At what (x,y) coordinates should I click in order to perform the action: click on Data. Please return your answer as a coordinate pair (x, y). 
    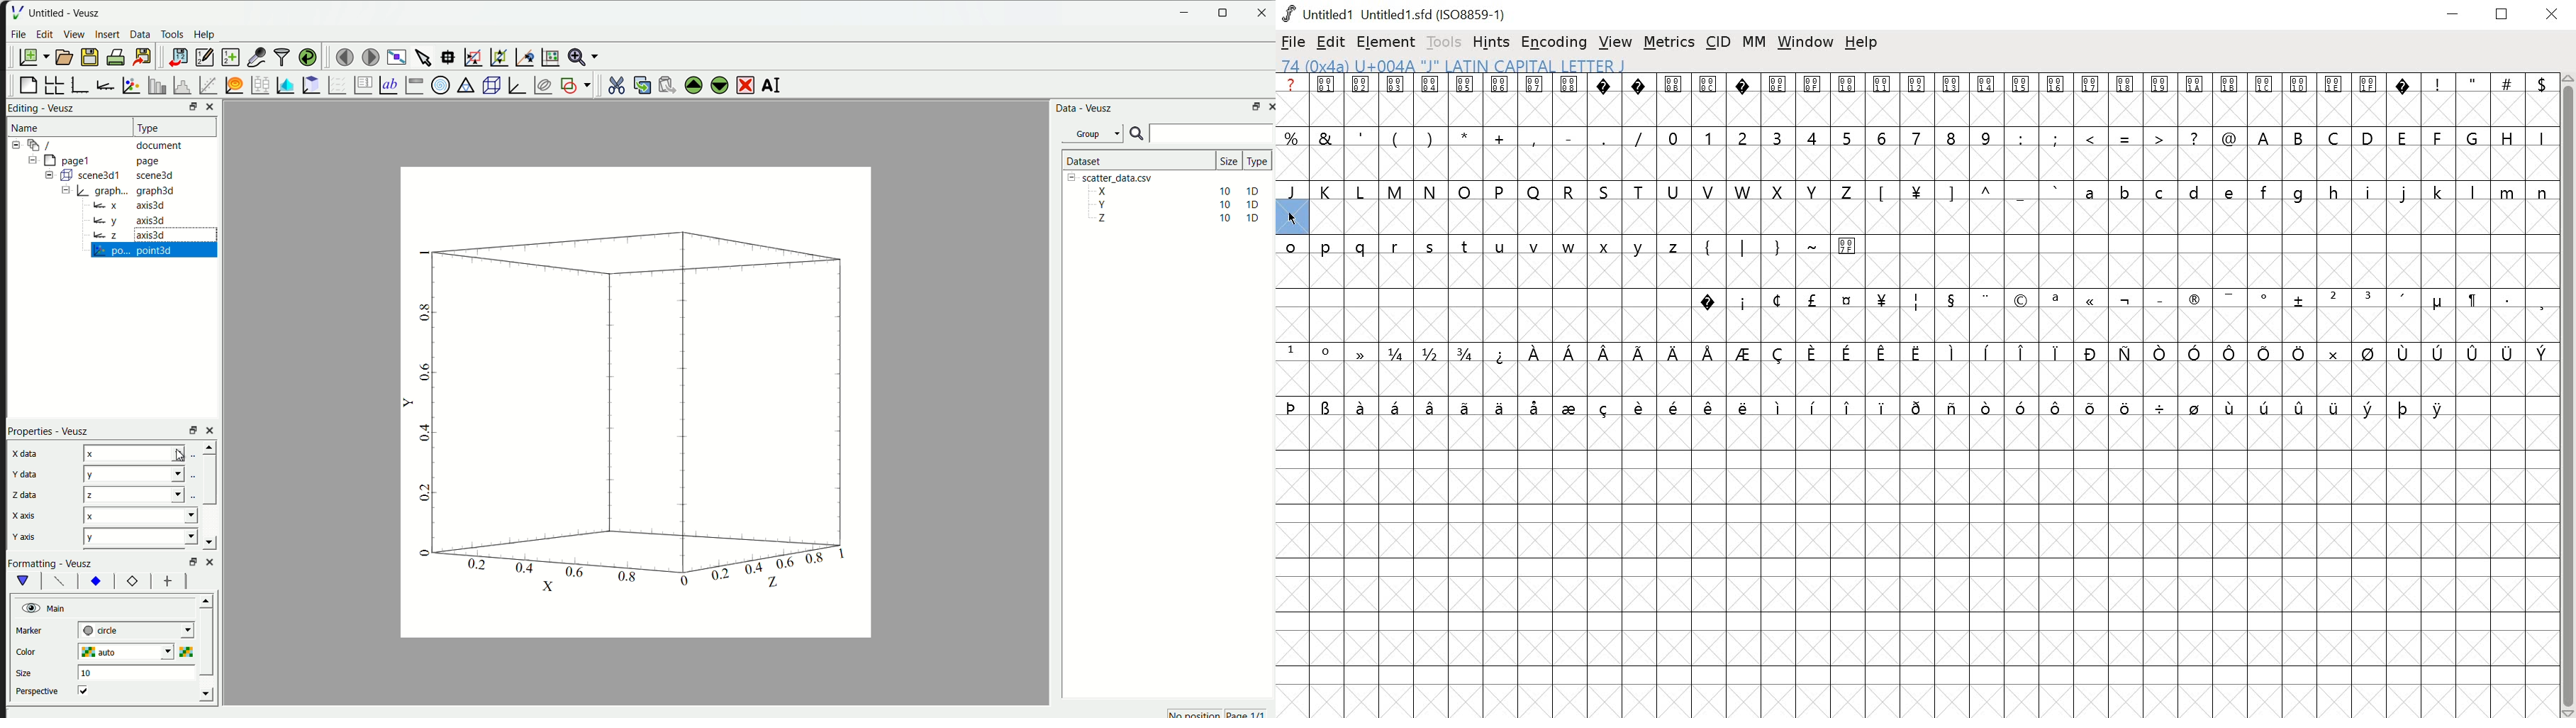
    Looking at the image, I should click on (139, 35).